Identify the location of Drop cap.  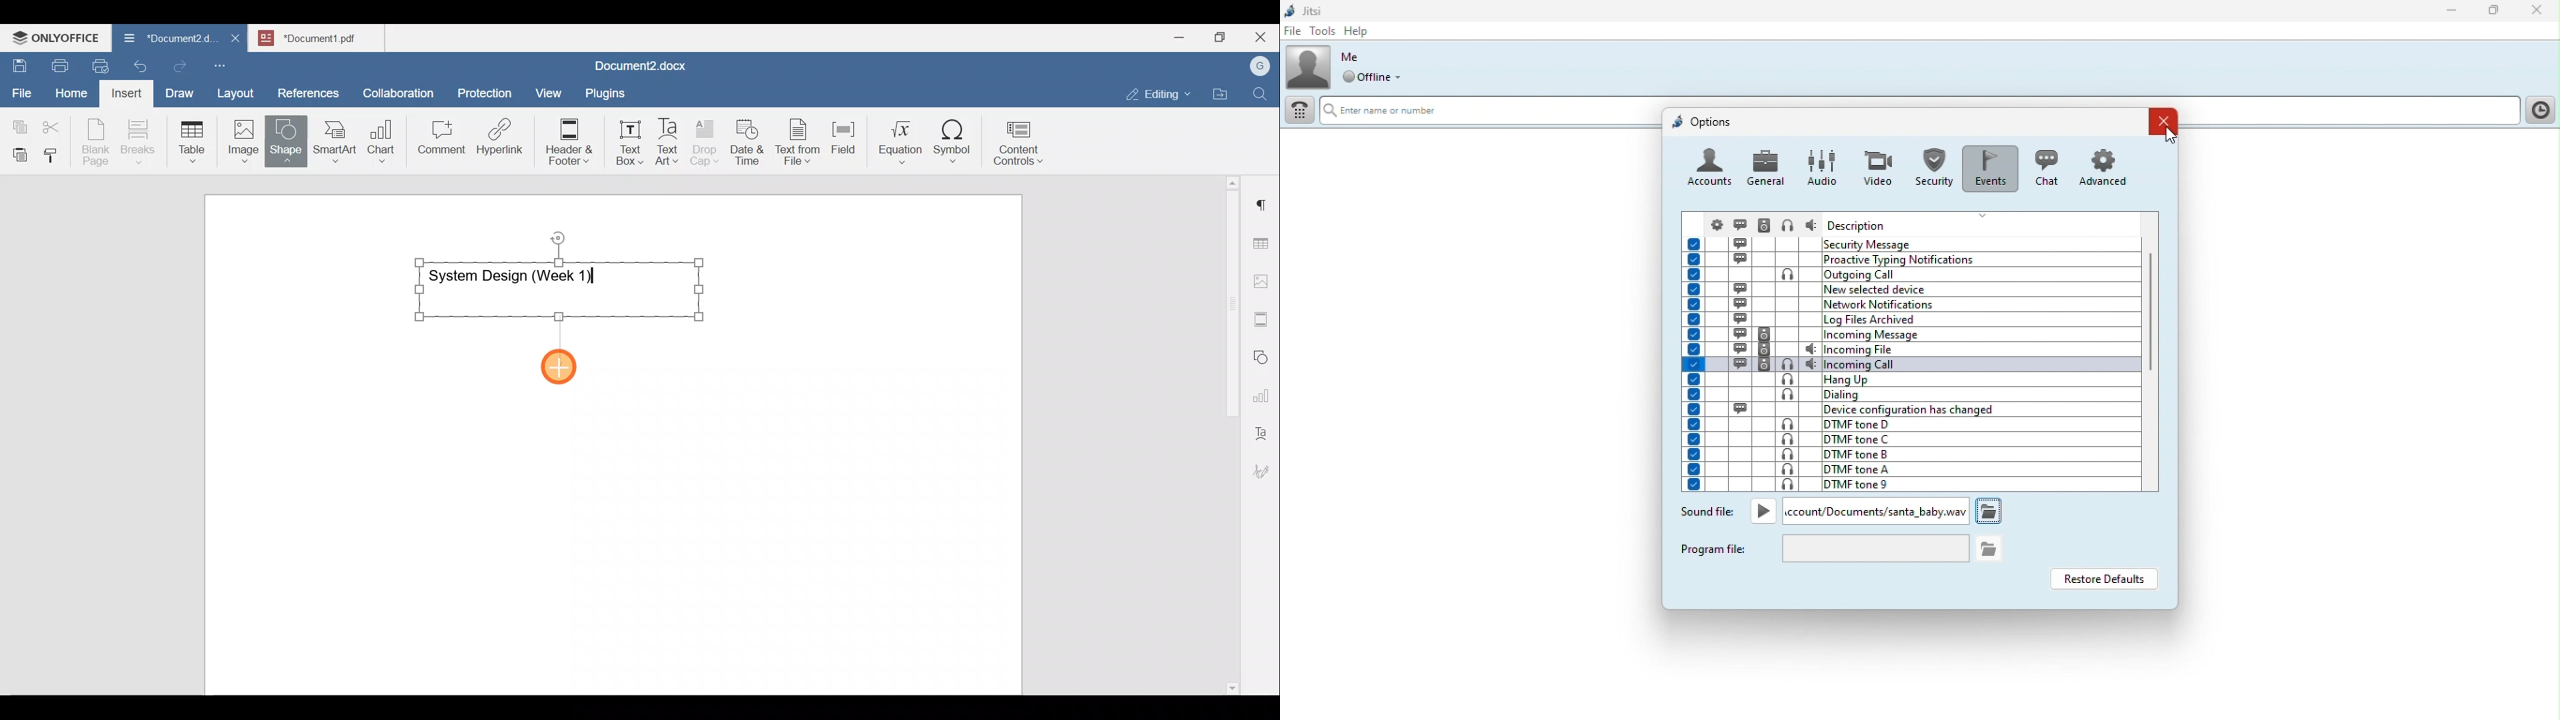
(707, 141).